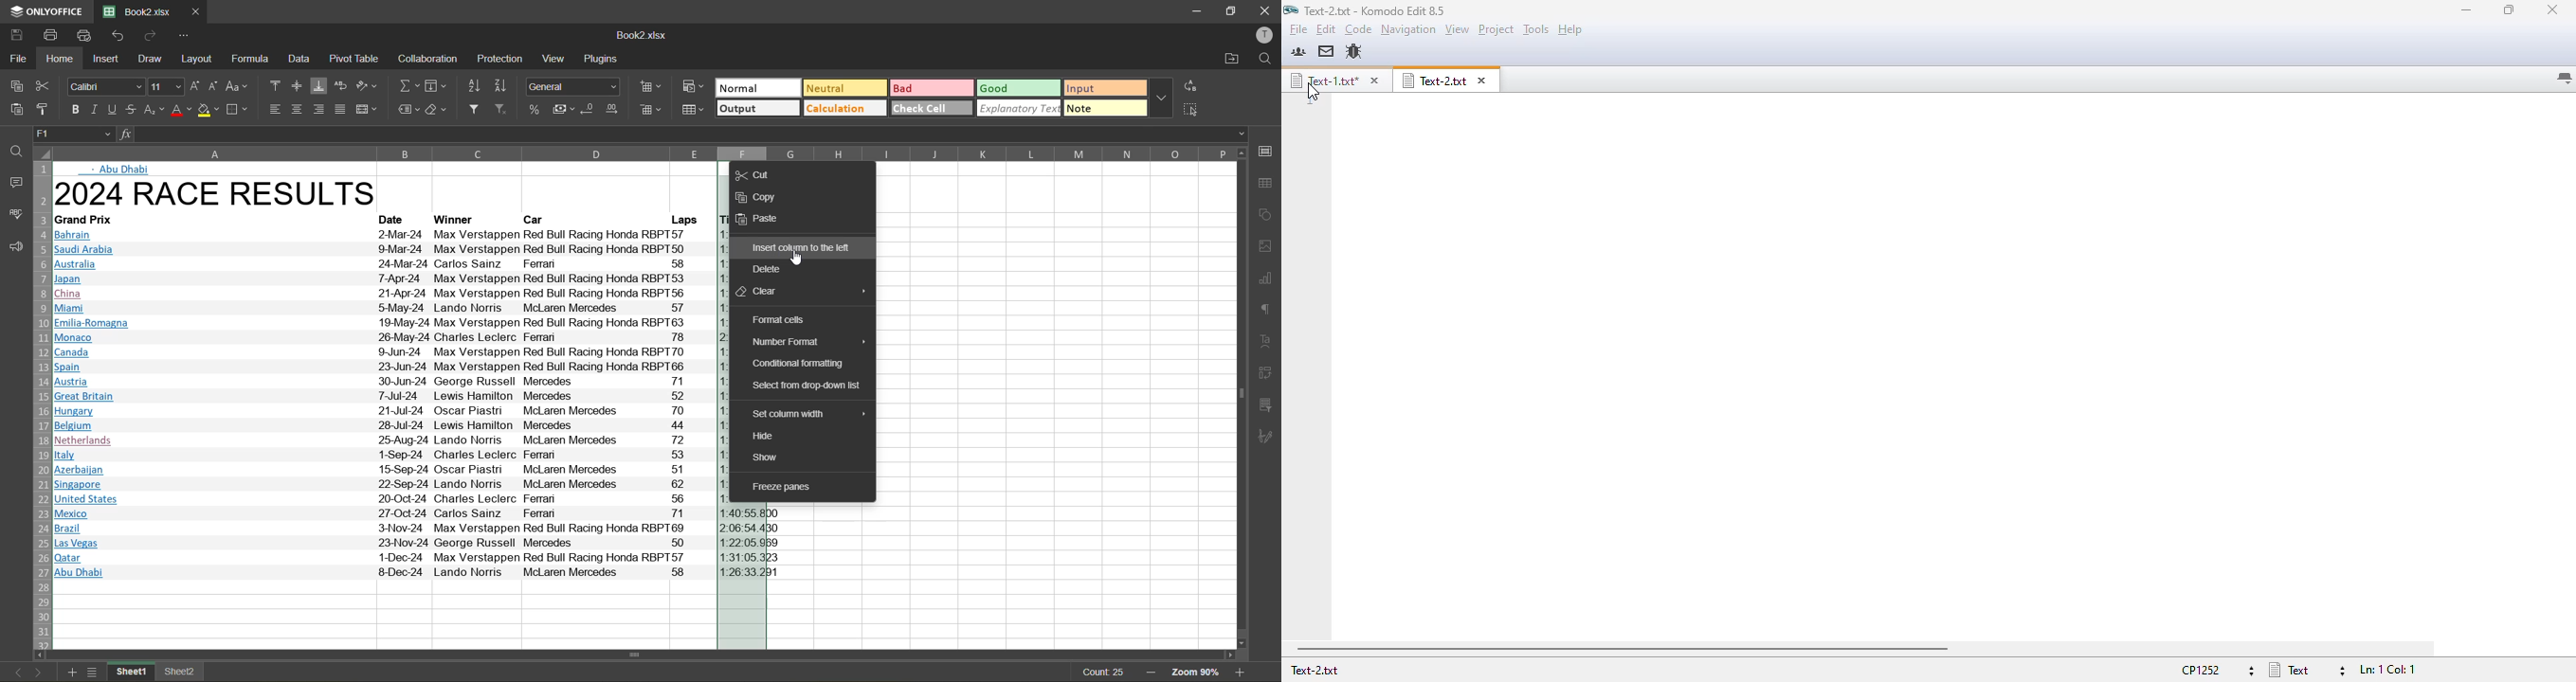 Image resolution: width=2576 pixels, height=700 pixels. I want to click on maximize, so click(2509, 9).